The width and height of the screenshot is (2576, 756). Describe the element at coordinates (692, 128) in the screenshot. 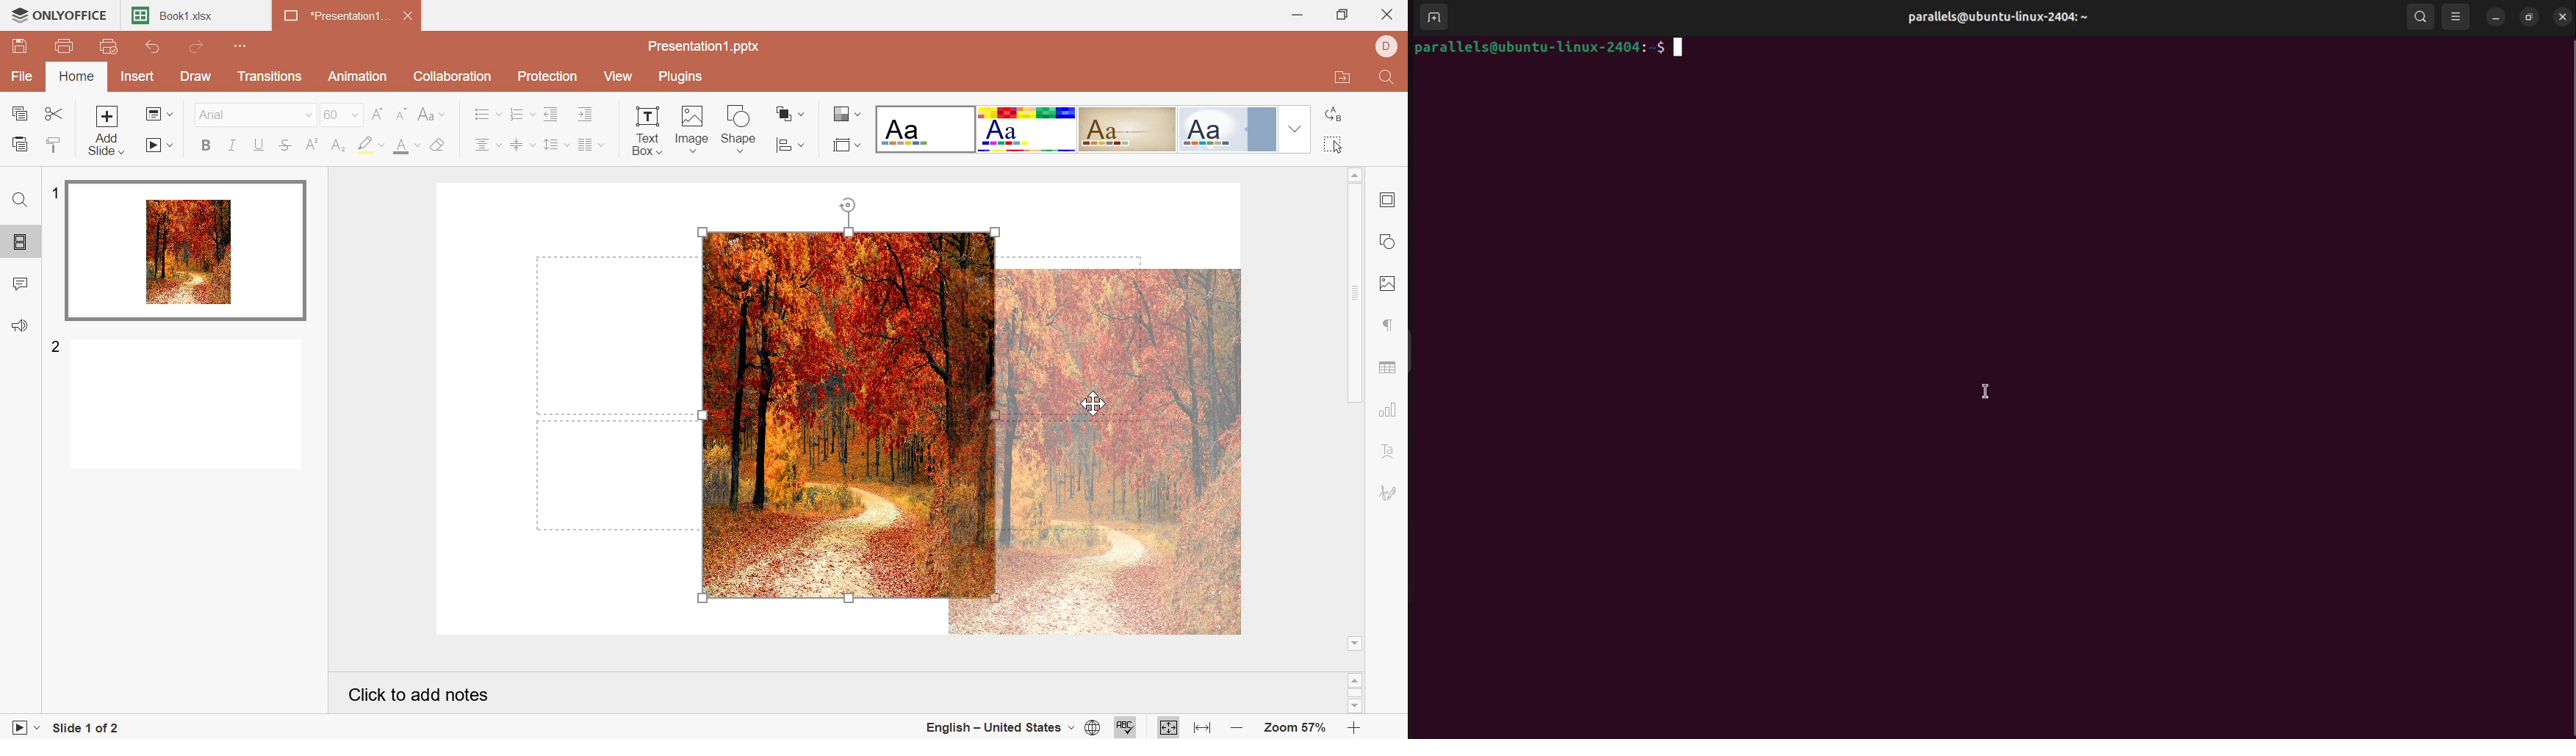

I see `Image` at that location.